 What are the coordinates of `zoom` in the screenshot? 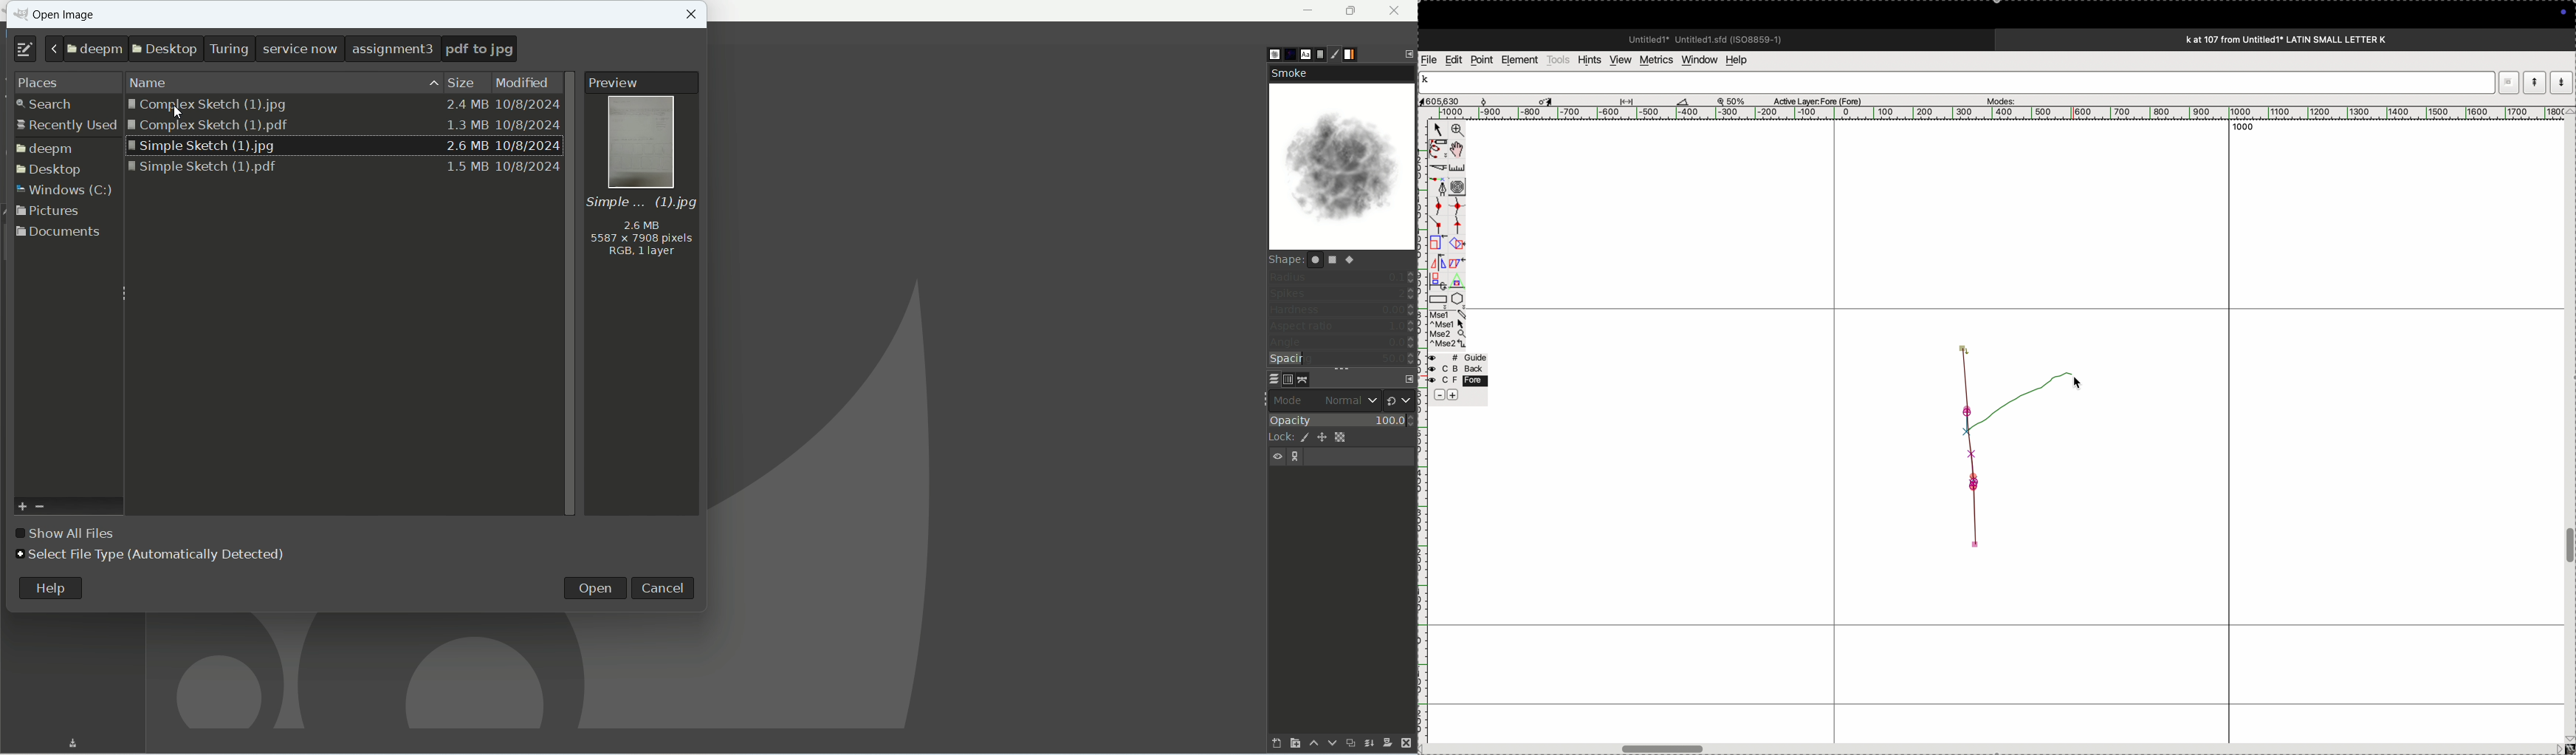 It's located at (1736, 100).